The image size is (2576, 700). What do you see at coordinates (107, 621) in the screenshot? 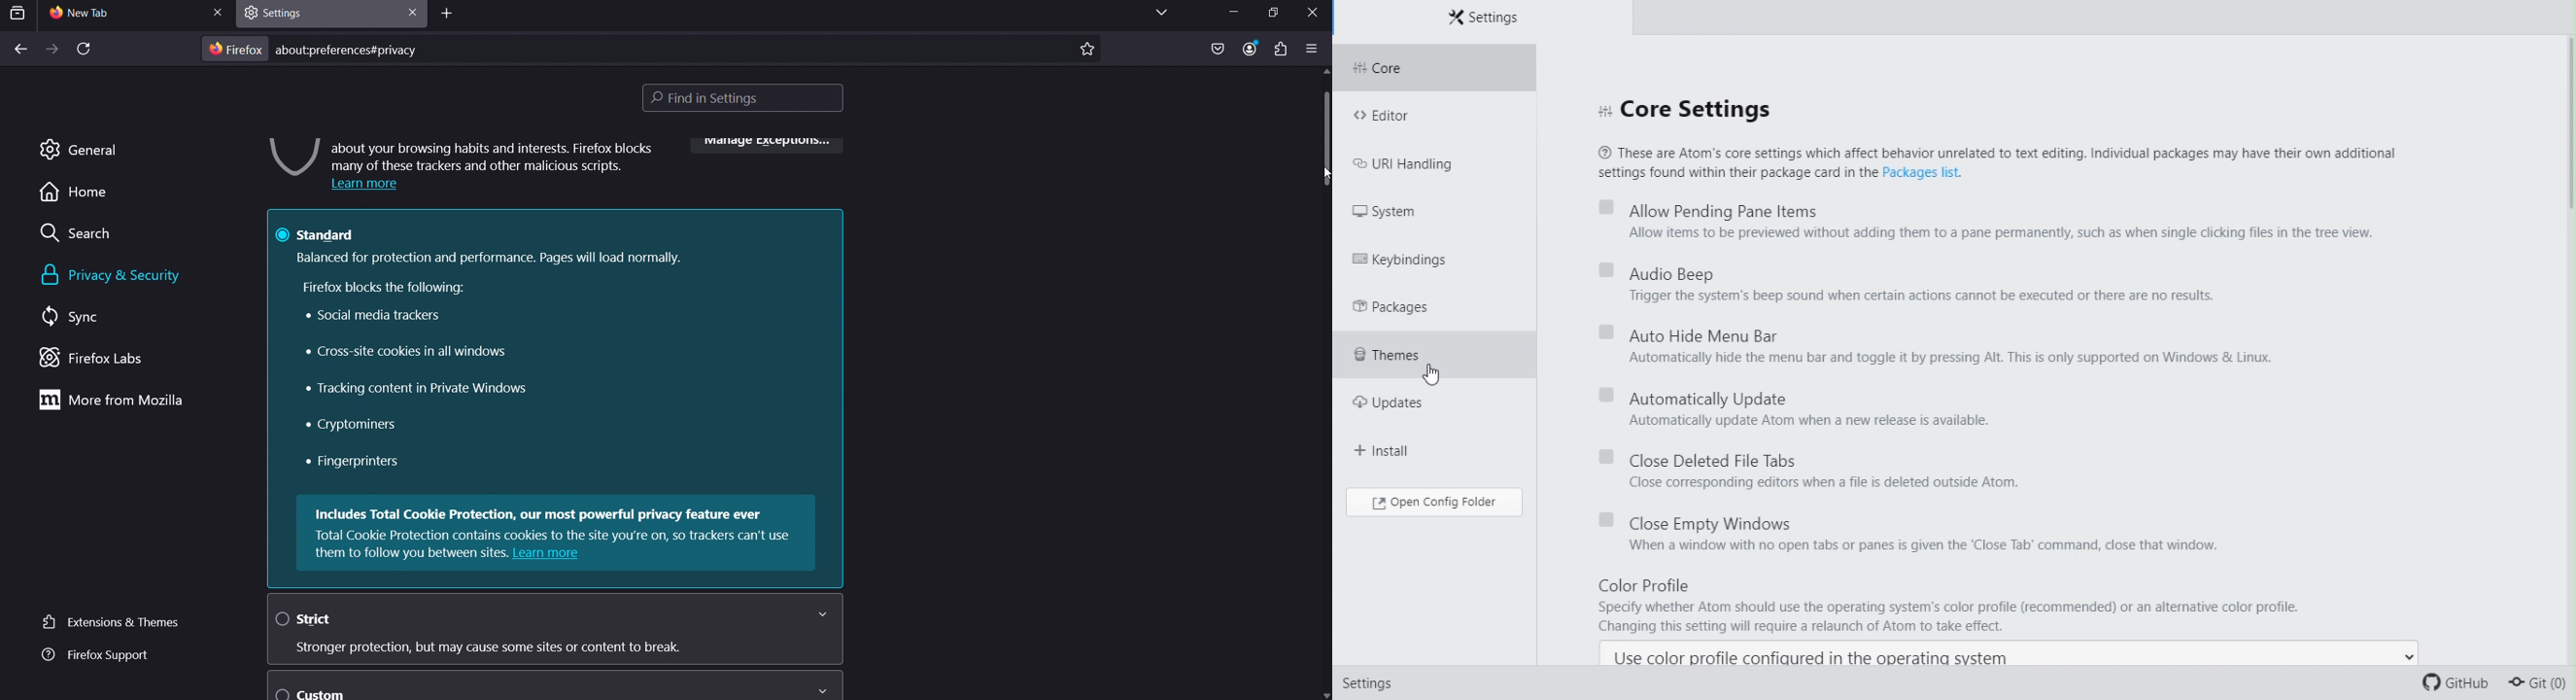
I see `extensions & themes` at bounding box center [107, 621].